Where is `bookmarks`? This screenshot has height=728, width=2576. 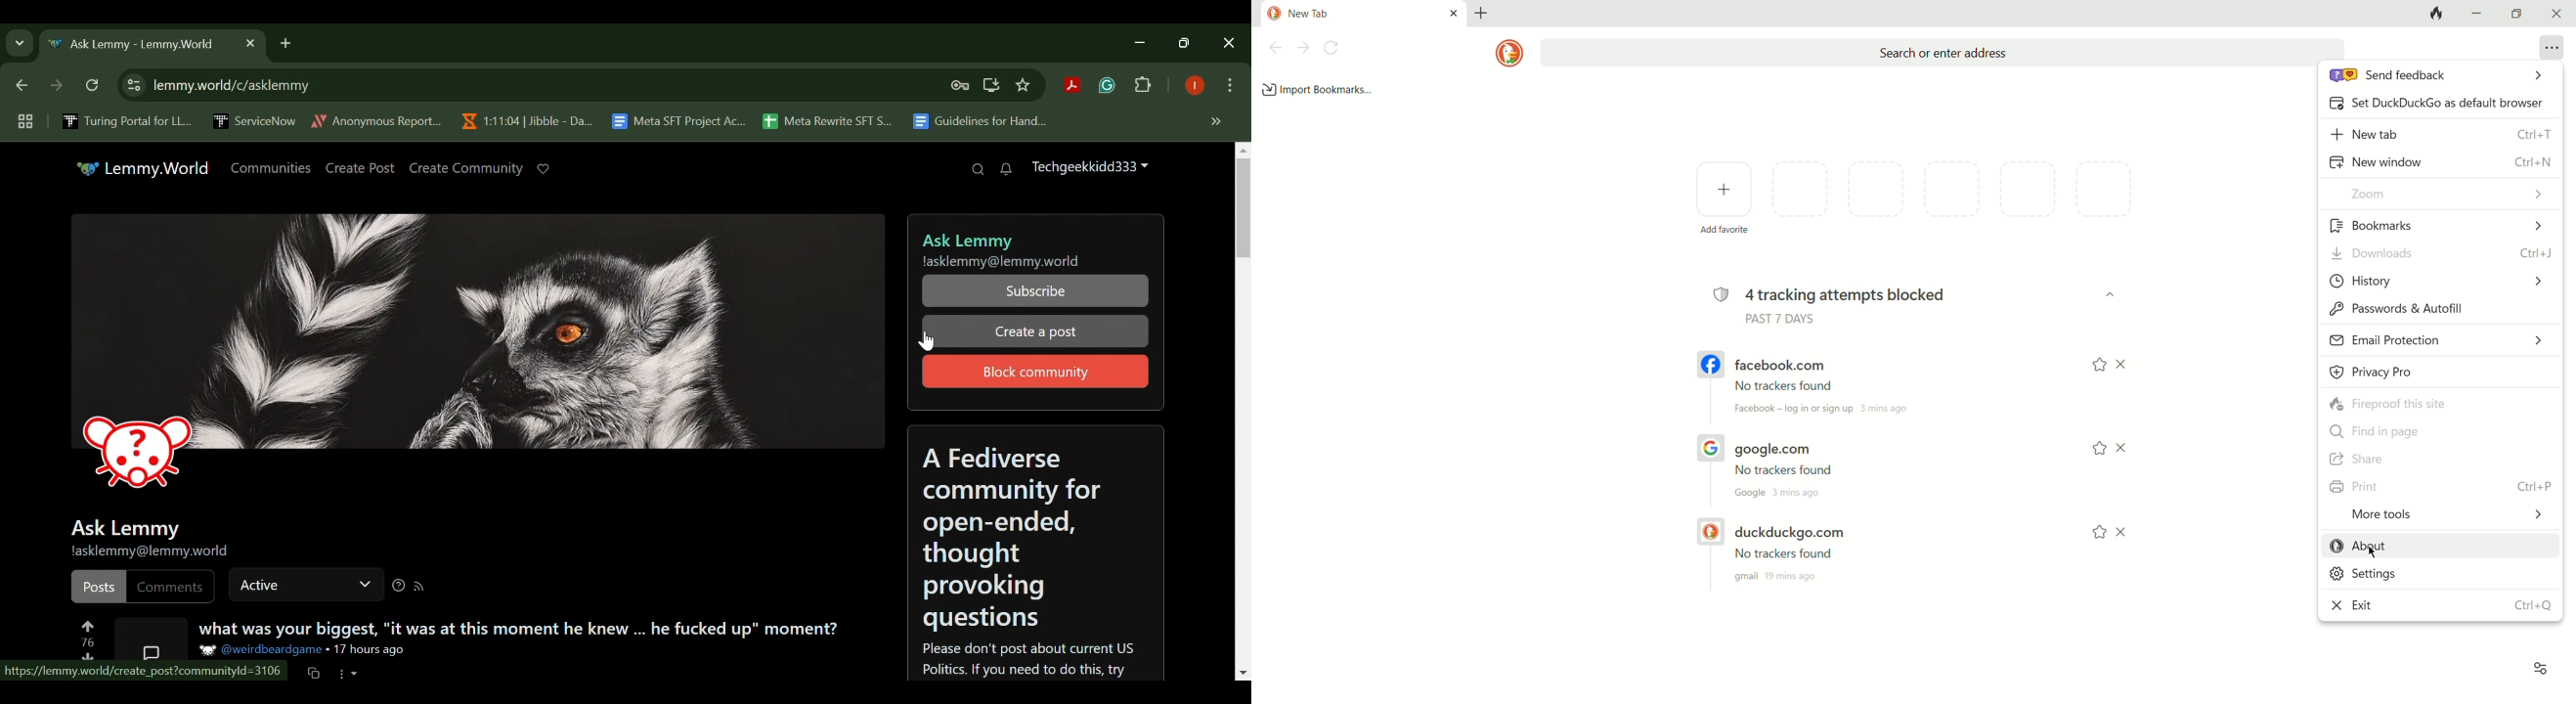
bookmarks is located at coordinates (2438, 225).